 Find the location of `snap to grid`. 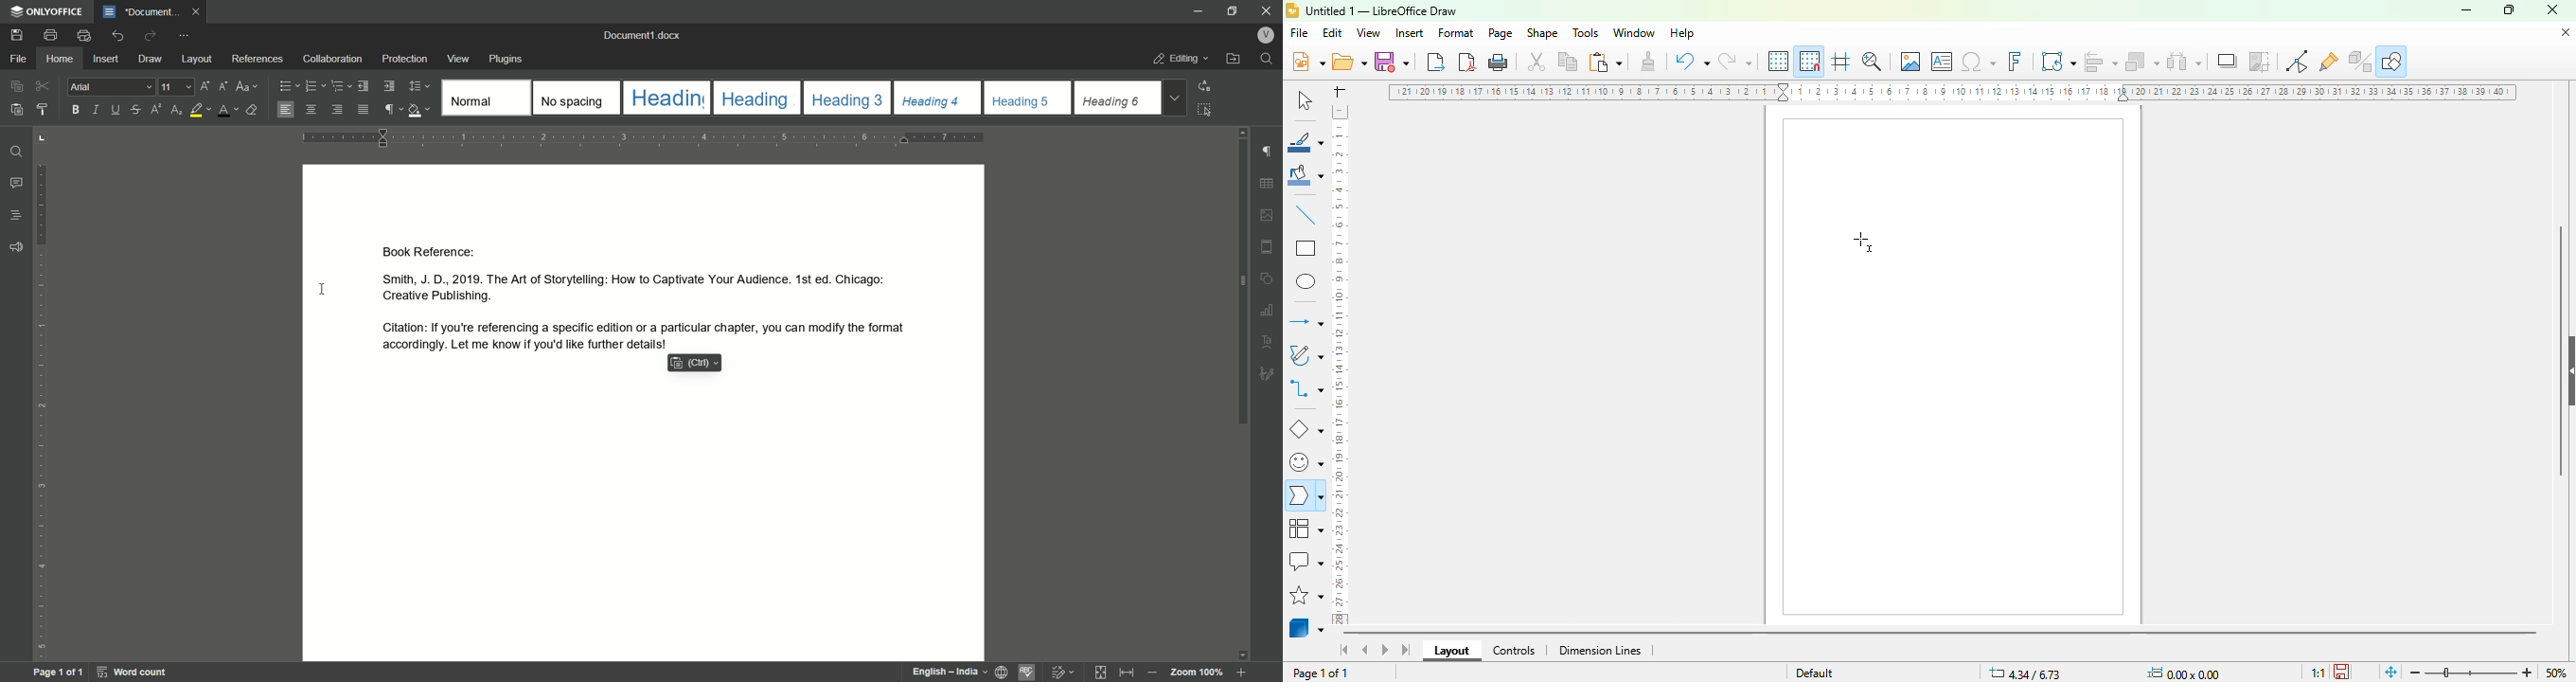

snap to grid is located at coordinates (1810, 61).